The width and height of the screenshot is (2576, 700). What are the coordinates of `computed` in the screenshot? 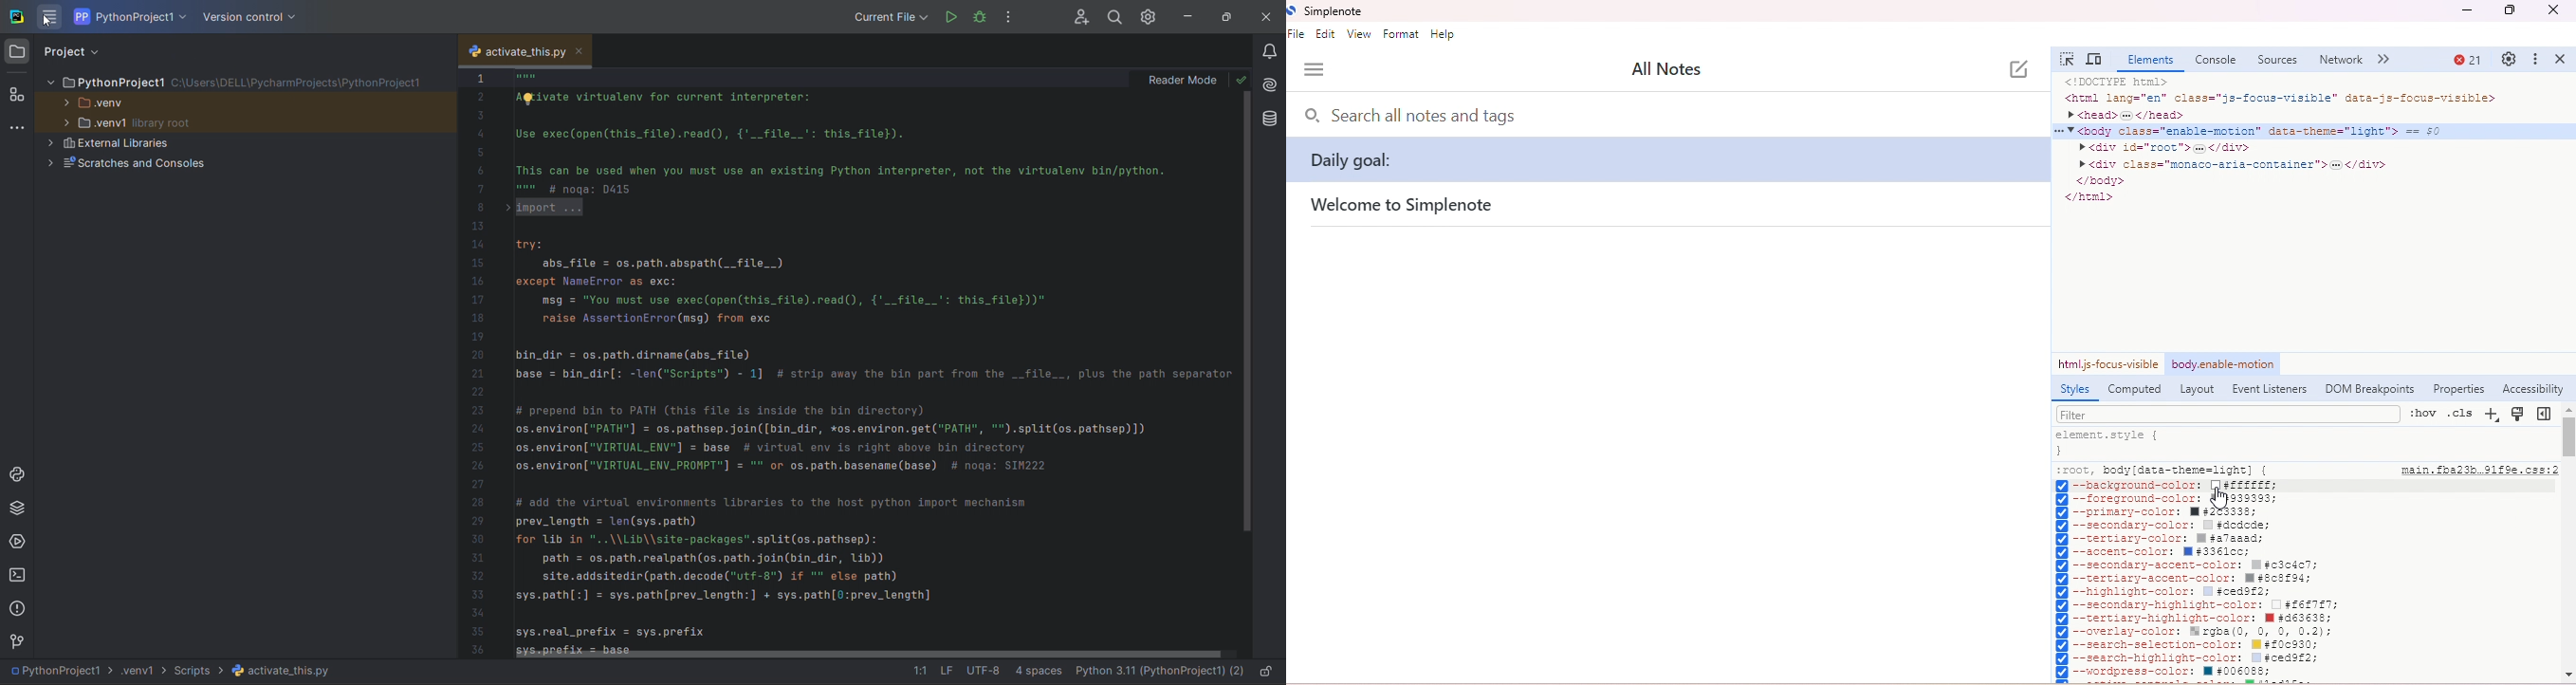 It's located at (2136, 390).